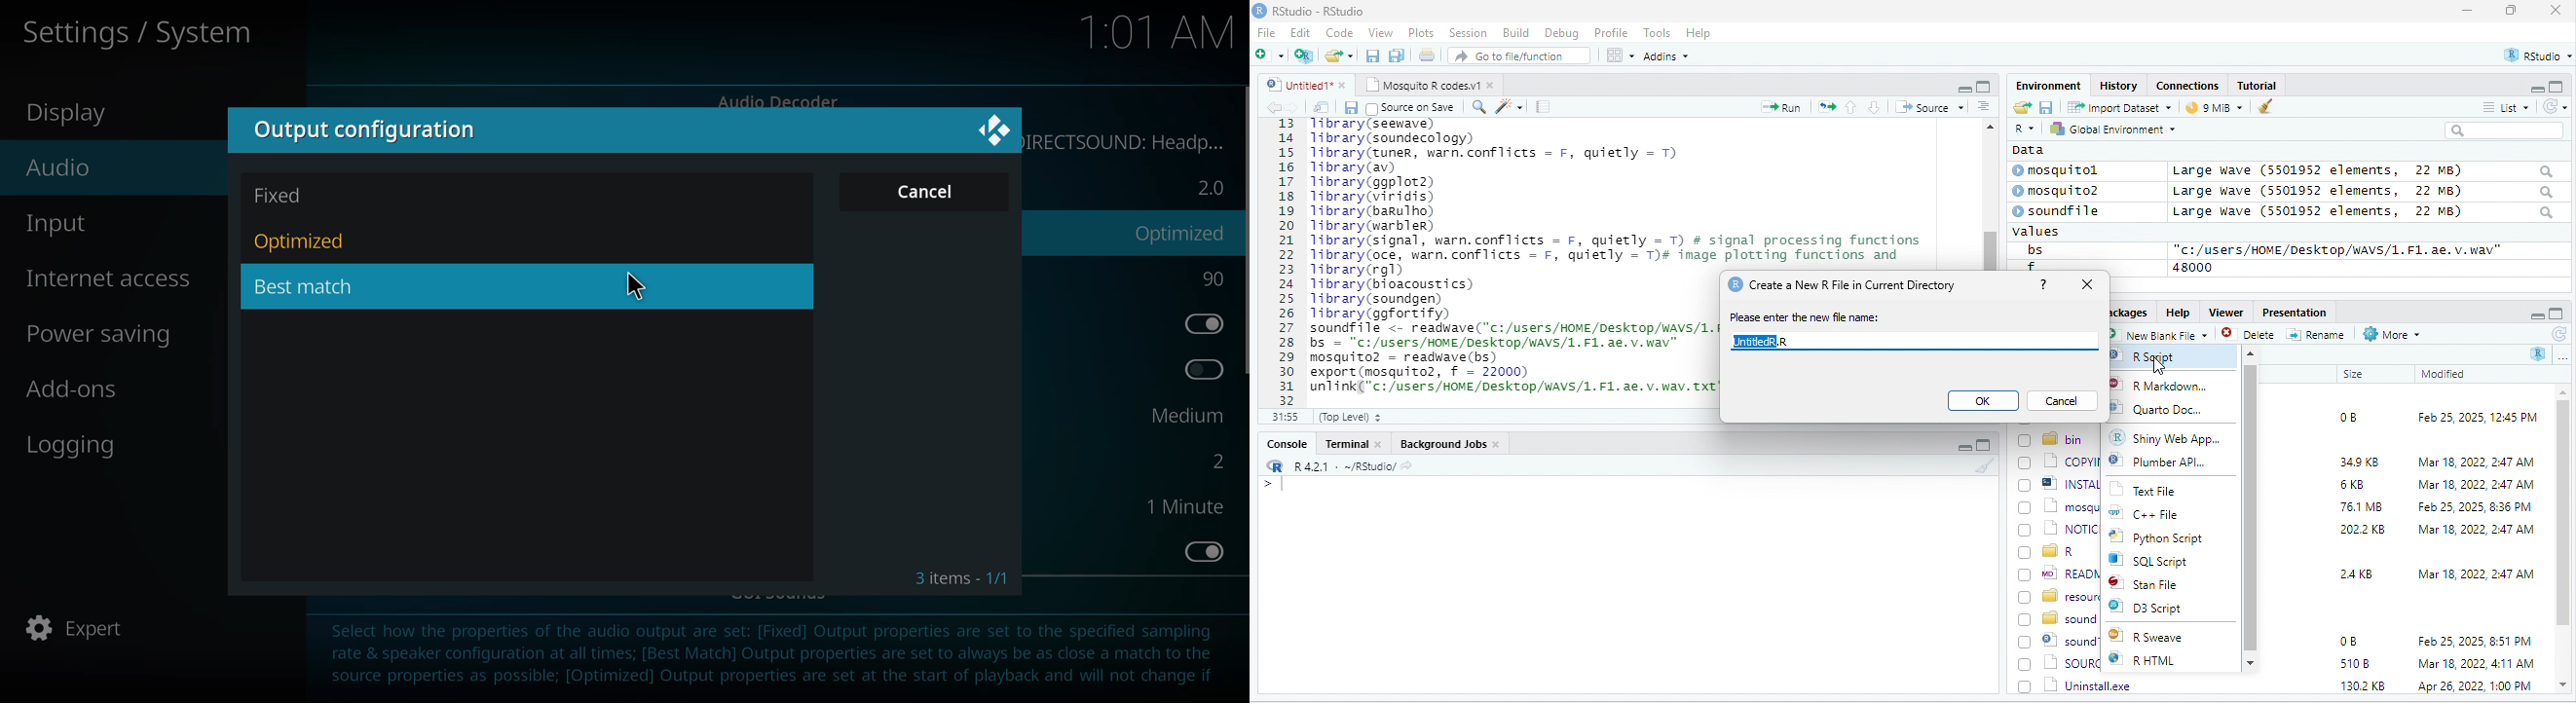 This screenshot has width=2576, height=728. Describe the element at coordinates (2259, 85) in the screenshot. I see `Tutorial` at that location.